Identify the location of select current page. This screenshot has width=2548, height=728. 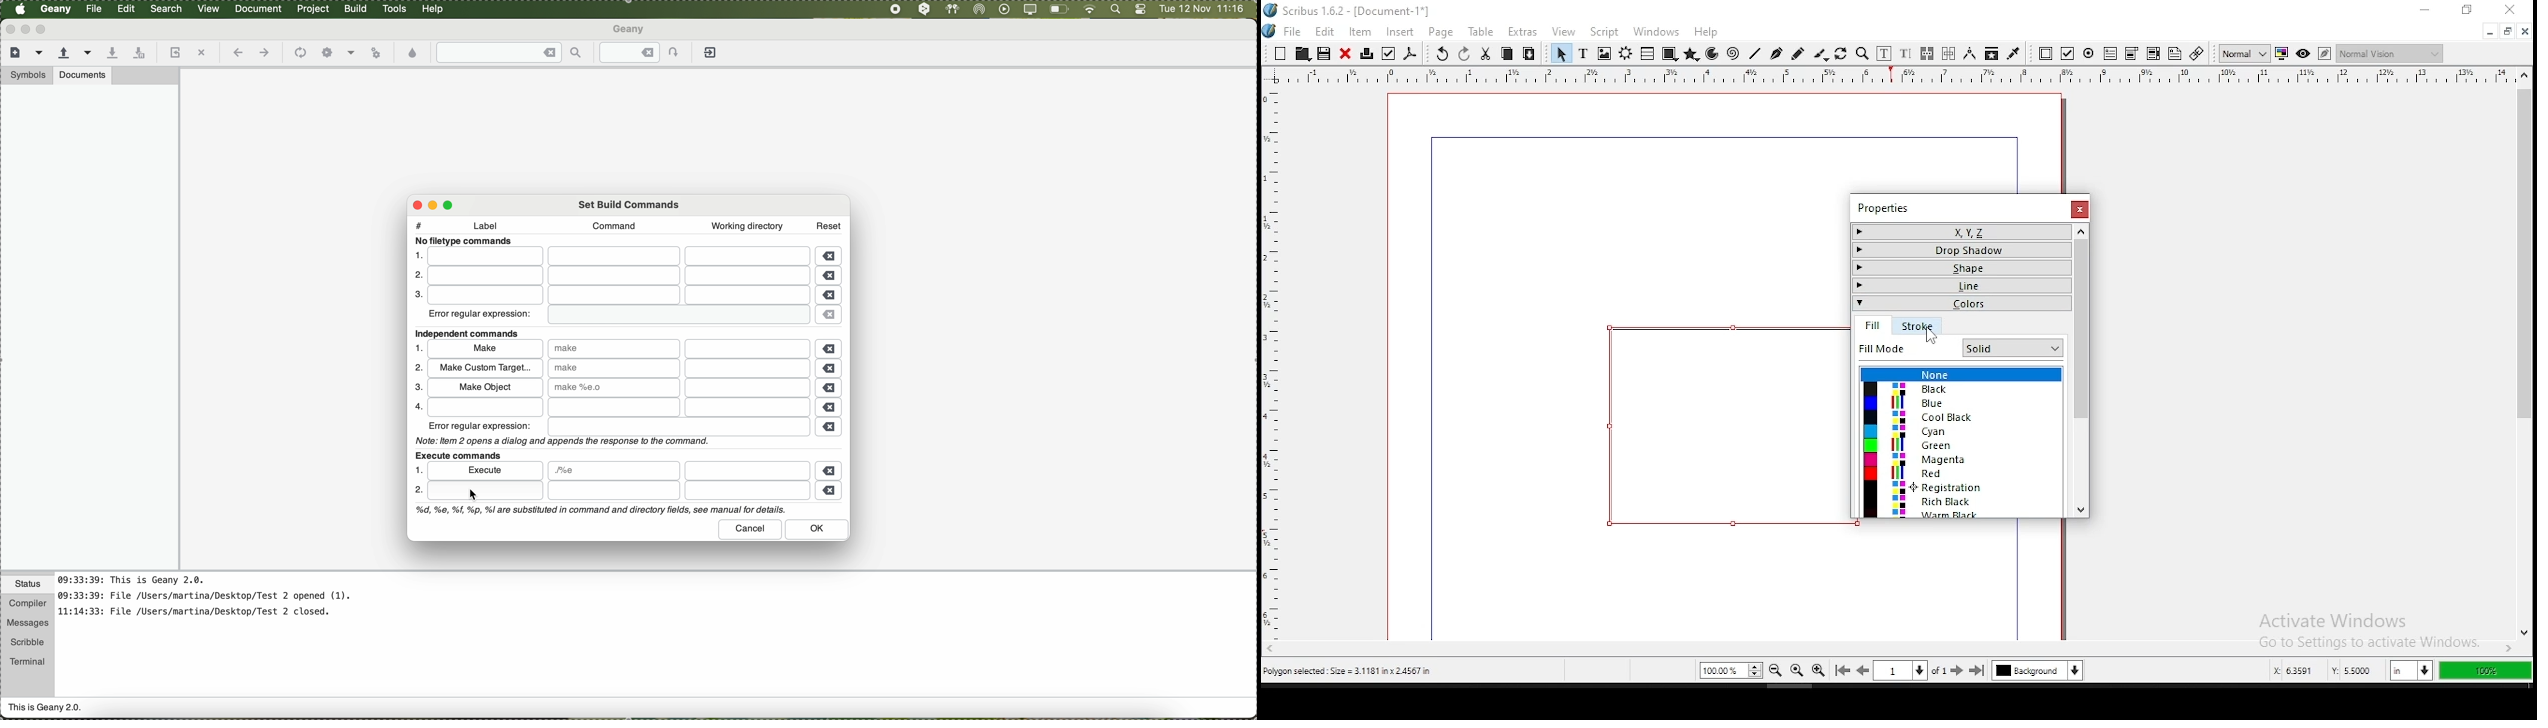
(1901, 669).